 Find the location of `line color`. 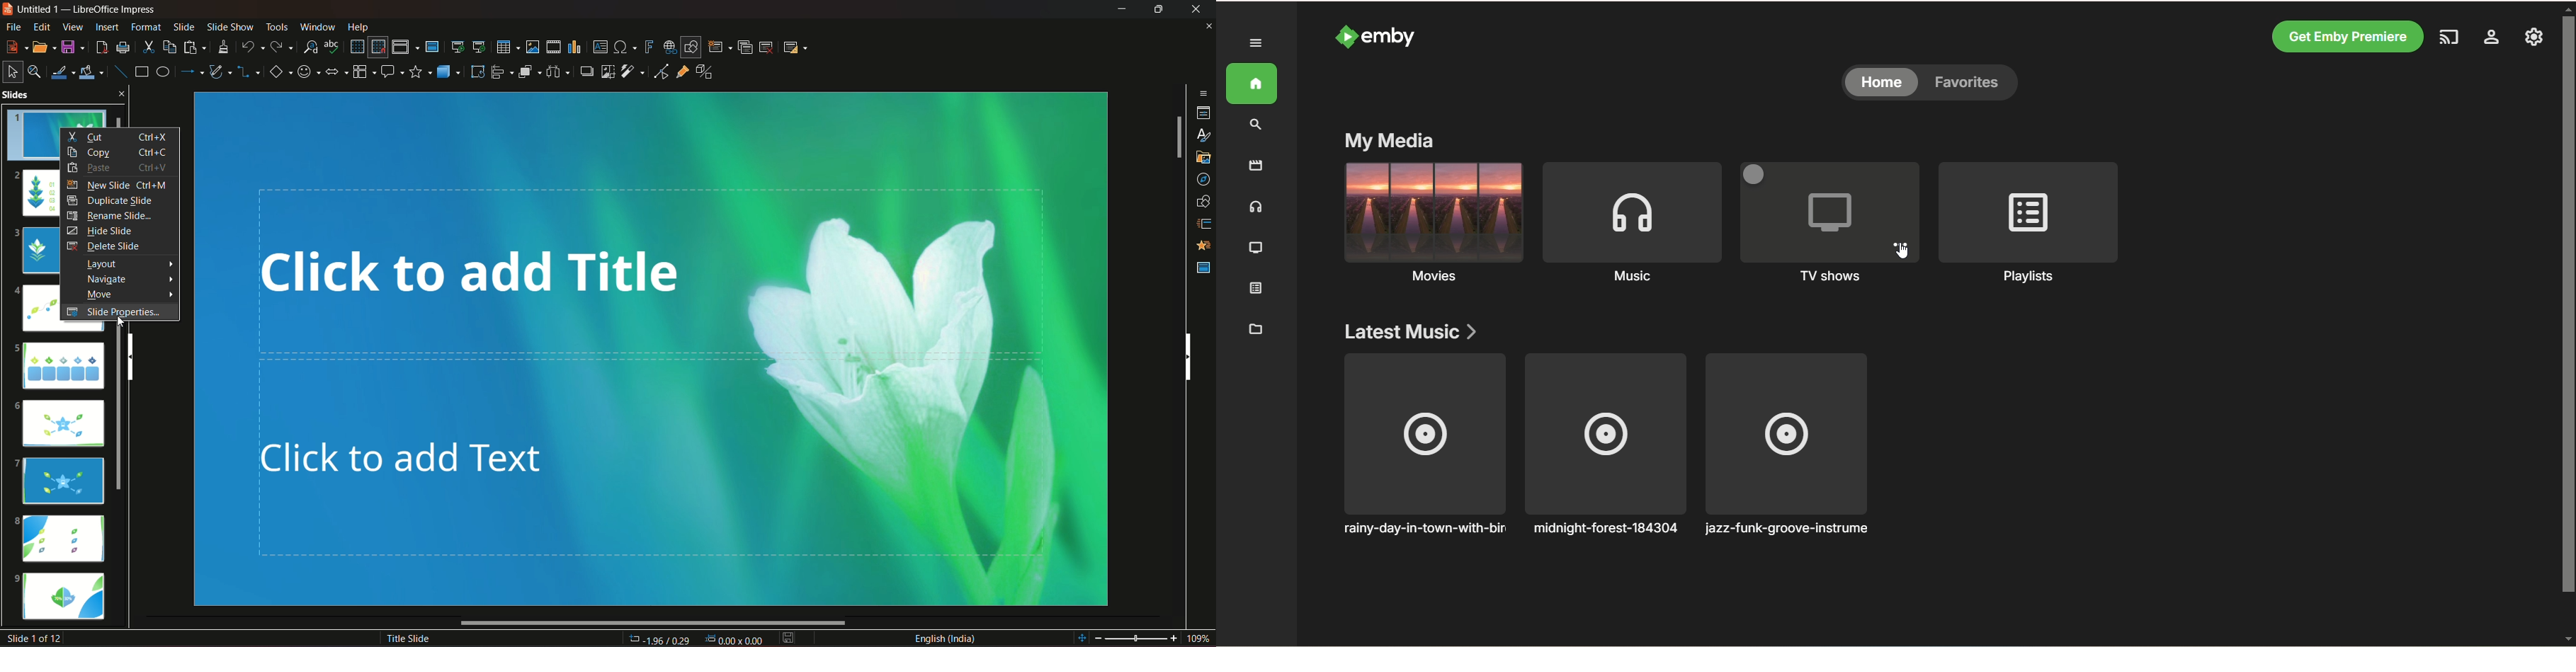

line color is located at coordinates (64, 71).